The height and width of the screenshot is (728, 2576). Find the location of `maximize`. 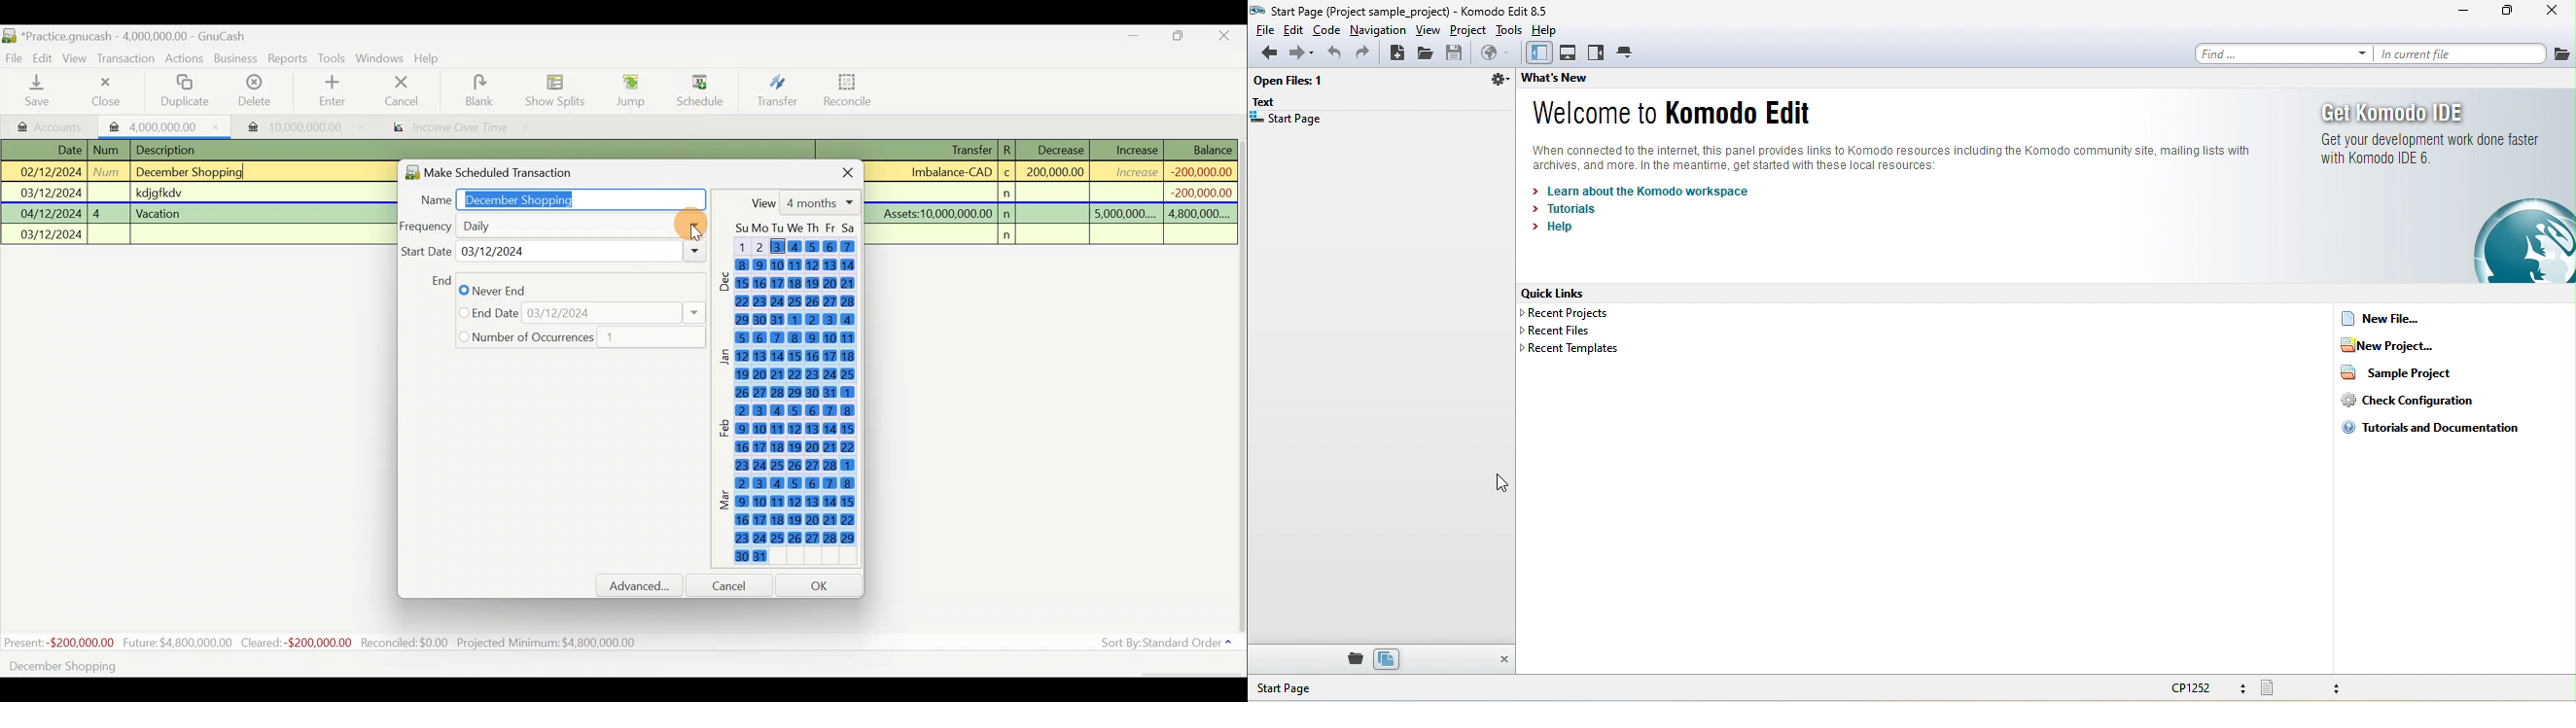

maximize is located at coordinates (2507, 13).